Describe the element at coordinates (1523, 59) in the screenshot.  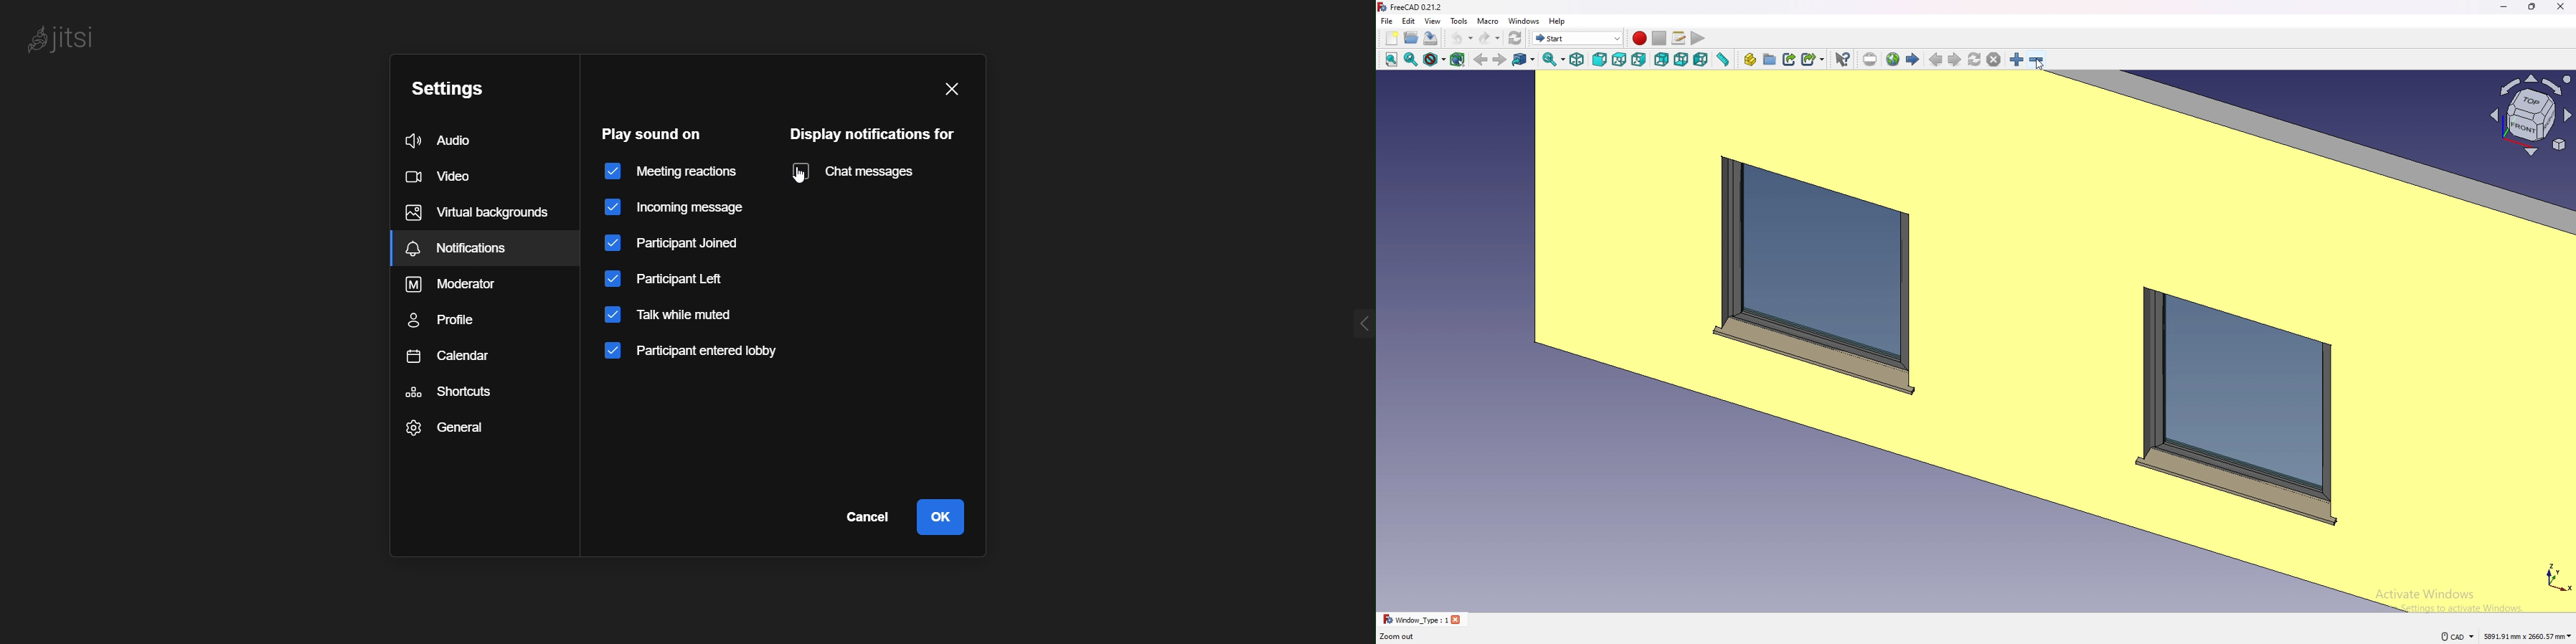
I see `go to link object` at that location.